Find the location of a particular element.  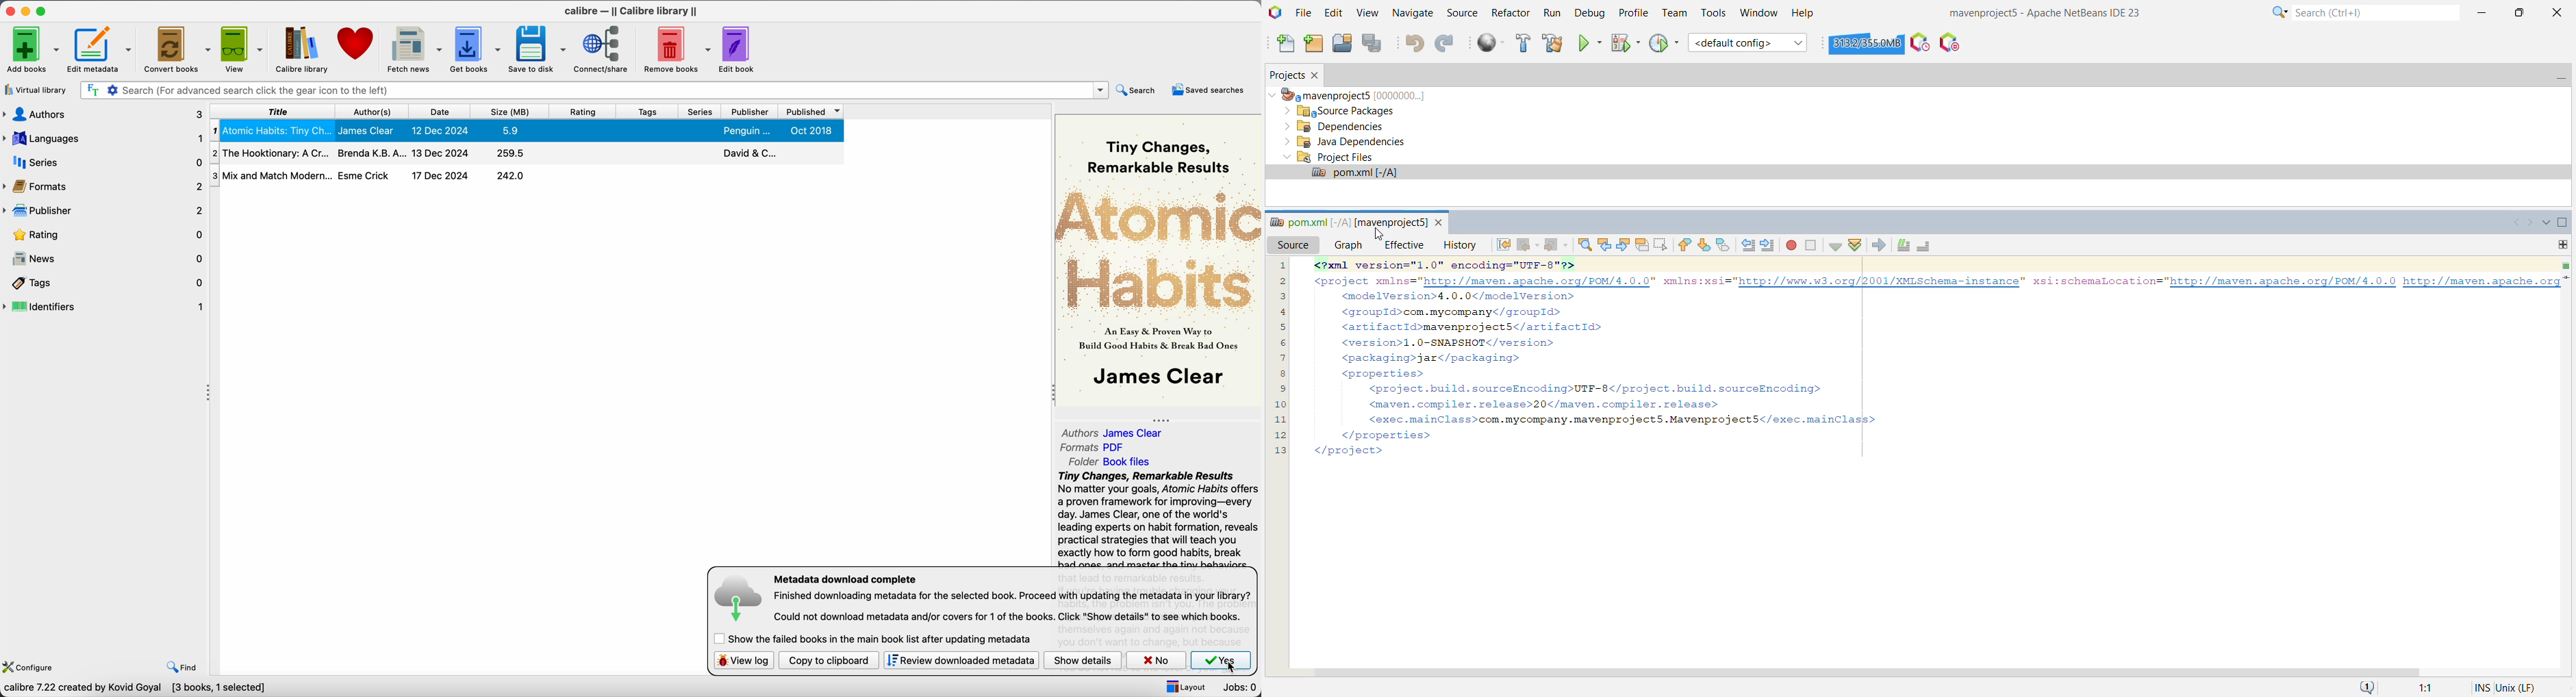

date is located at coordinates (439, 111).